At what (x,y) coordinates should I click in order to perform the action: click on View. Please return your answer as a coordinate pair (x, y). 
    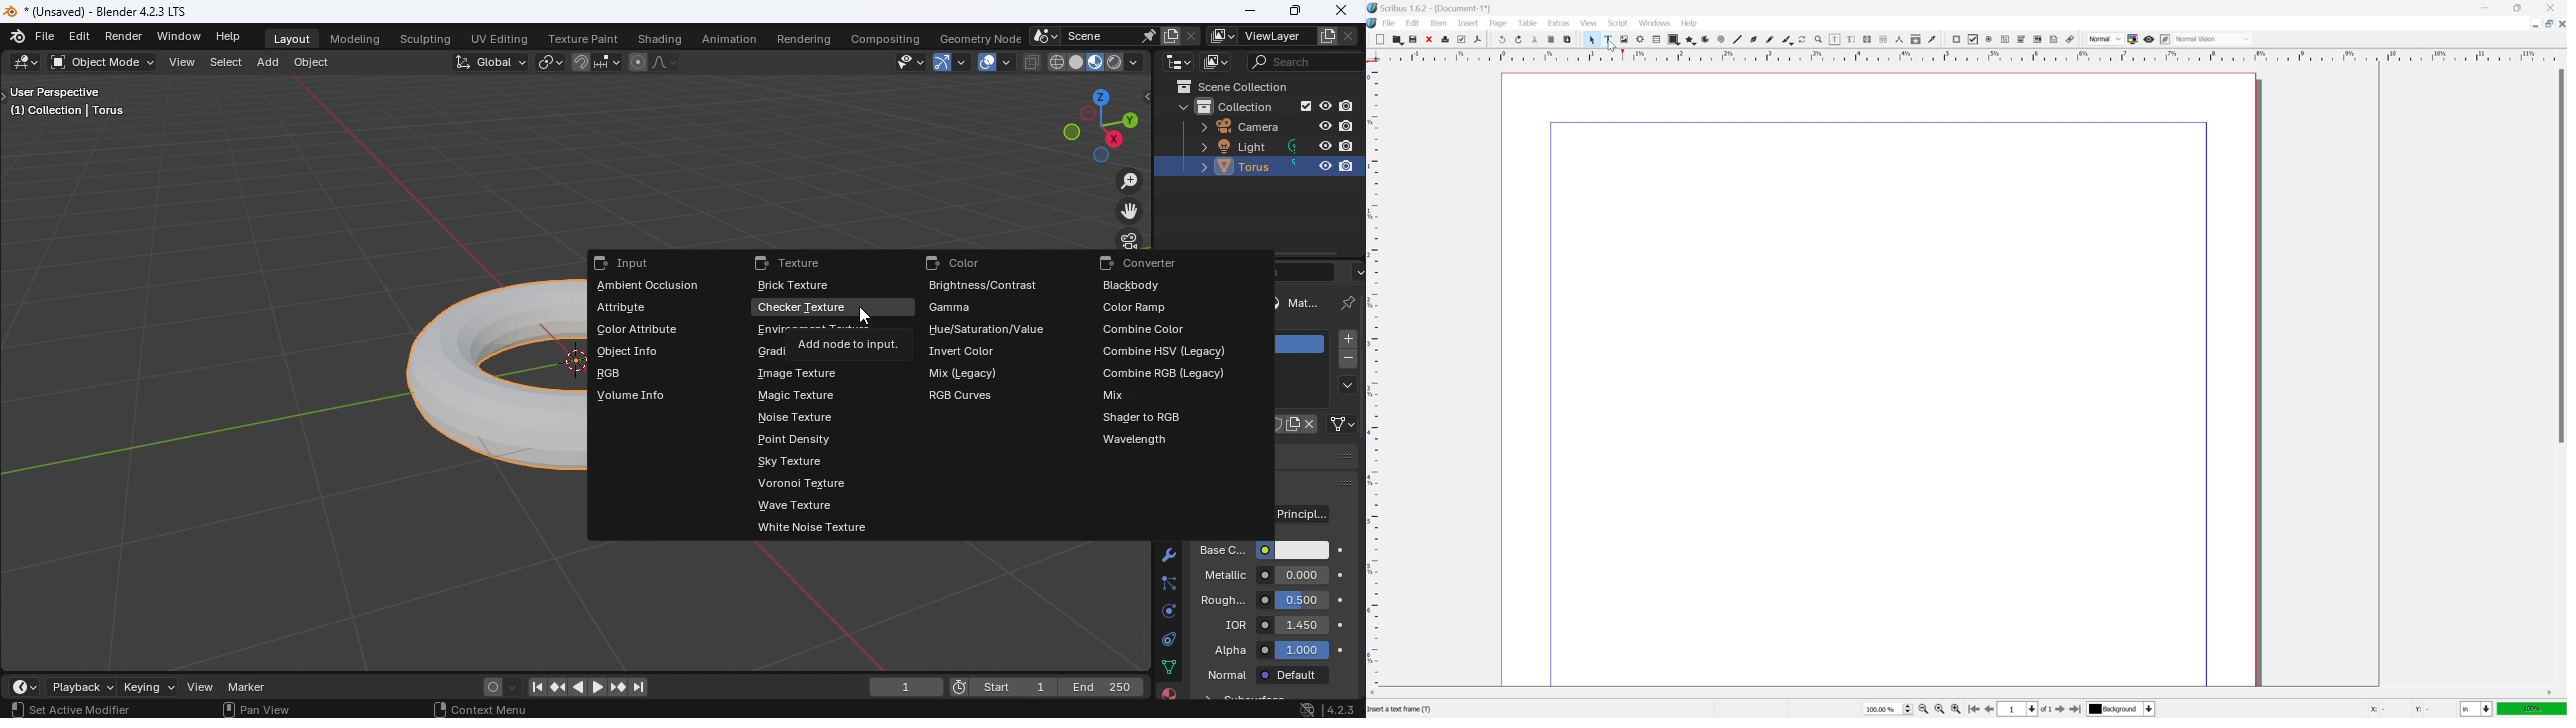
    Looking at the image, I should click on (200, 688).